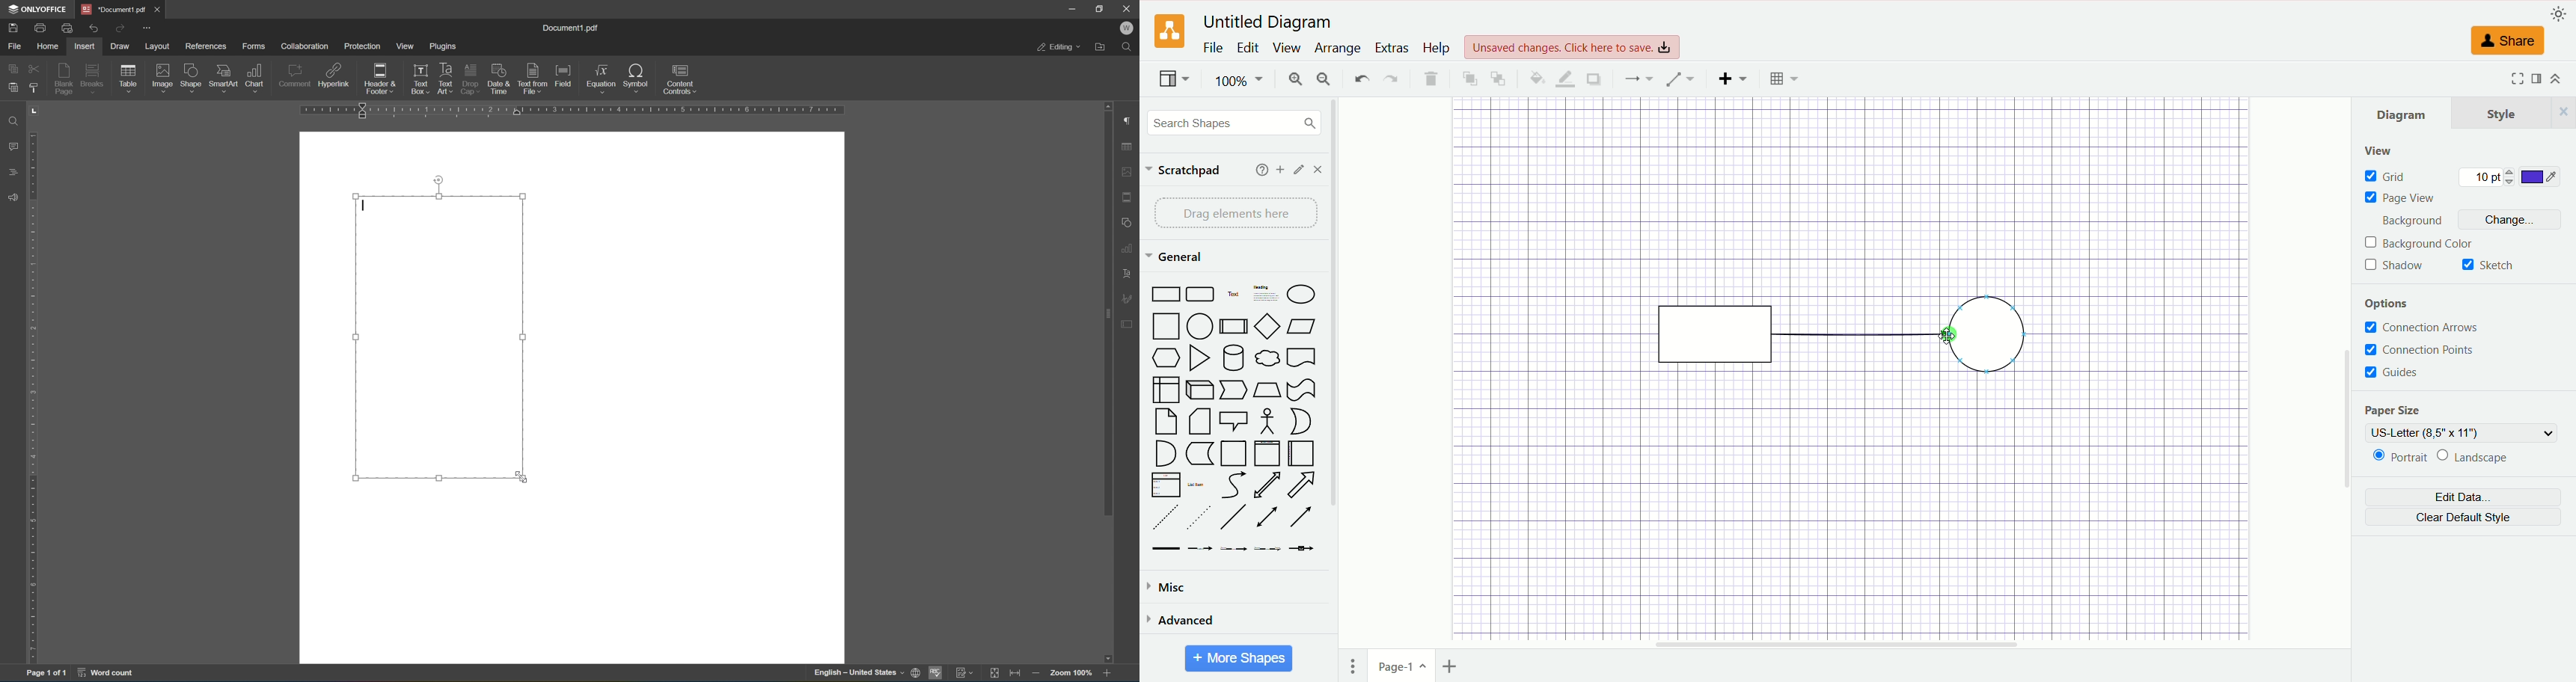  Describe the element at coordinates (41, 28) in the screenshot. I see `Print` at that location.